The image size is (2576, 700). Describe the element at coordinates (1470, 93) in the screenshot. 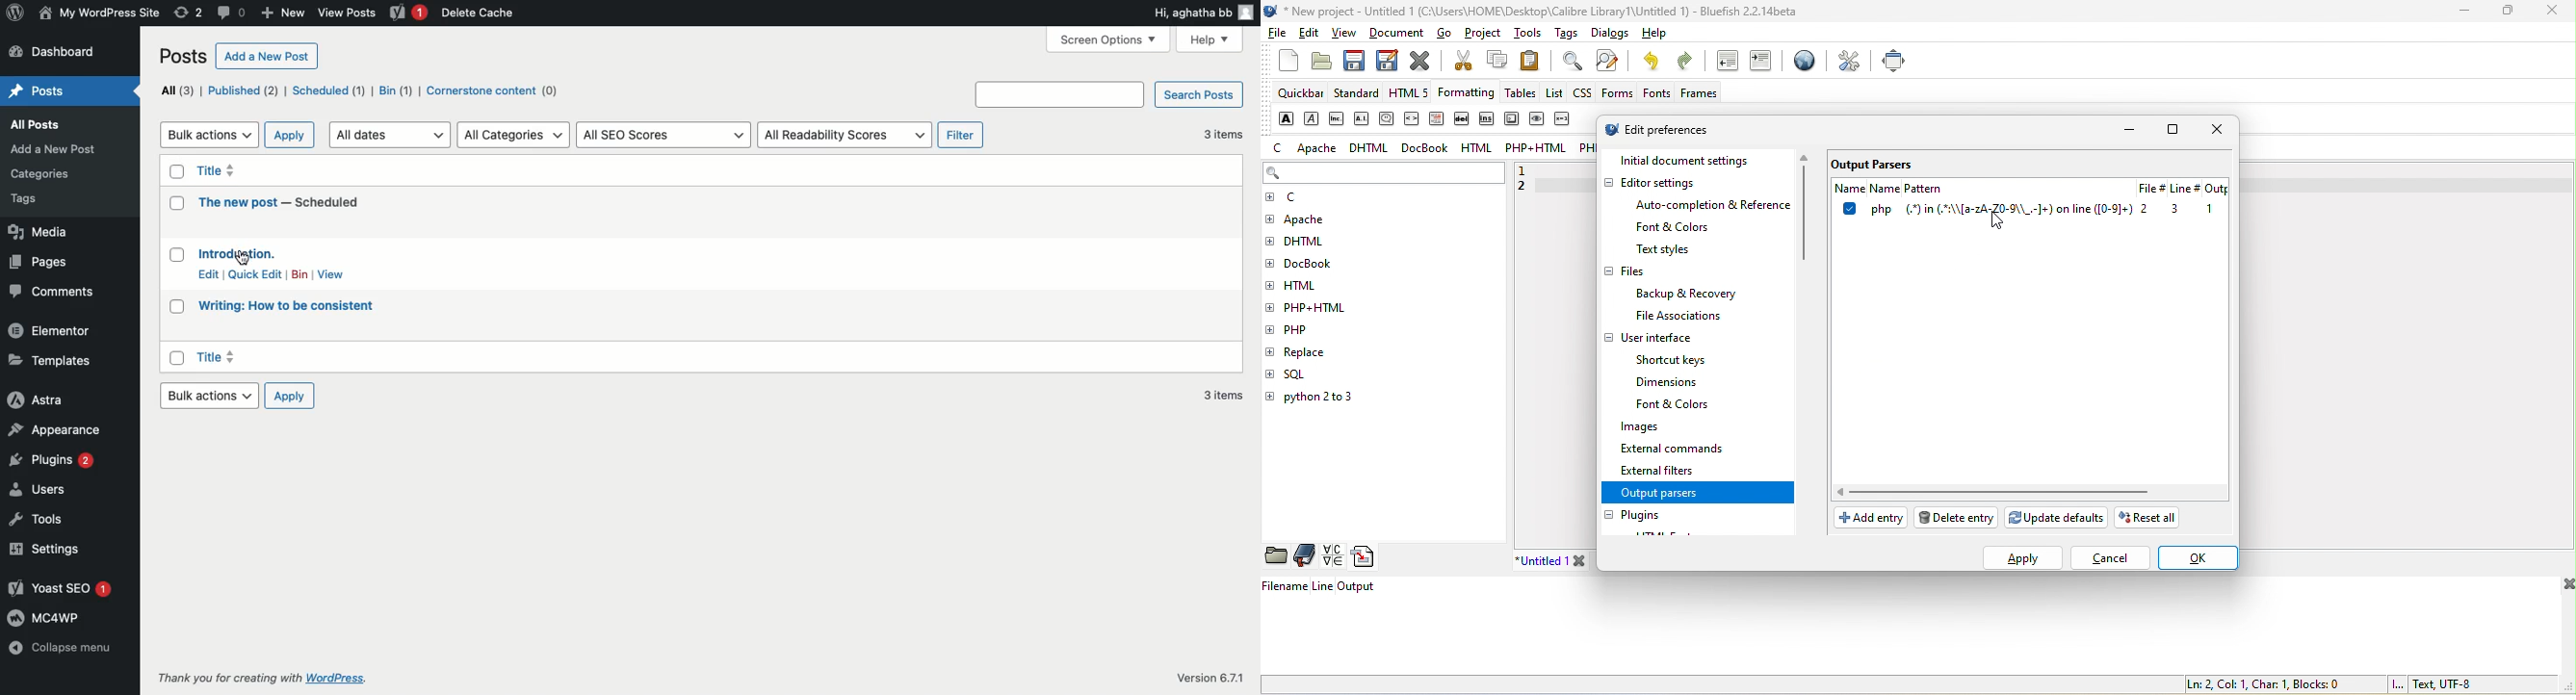

I see `formatting` at that location.